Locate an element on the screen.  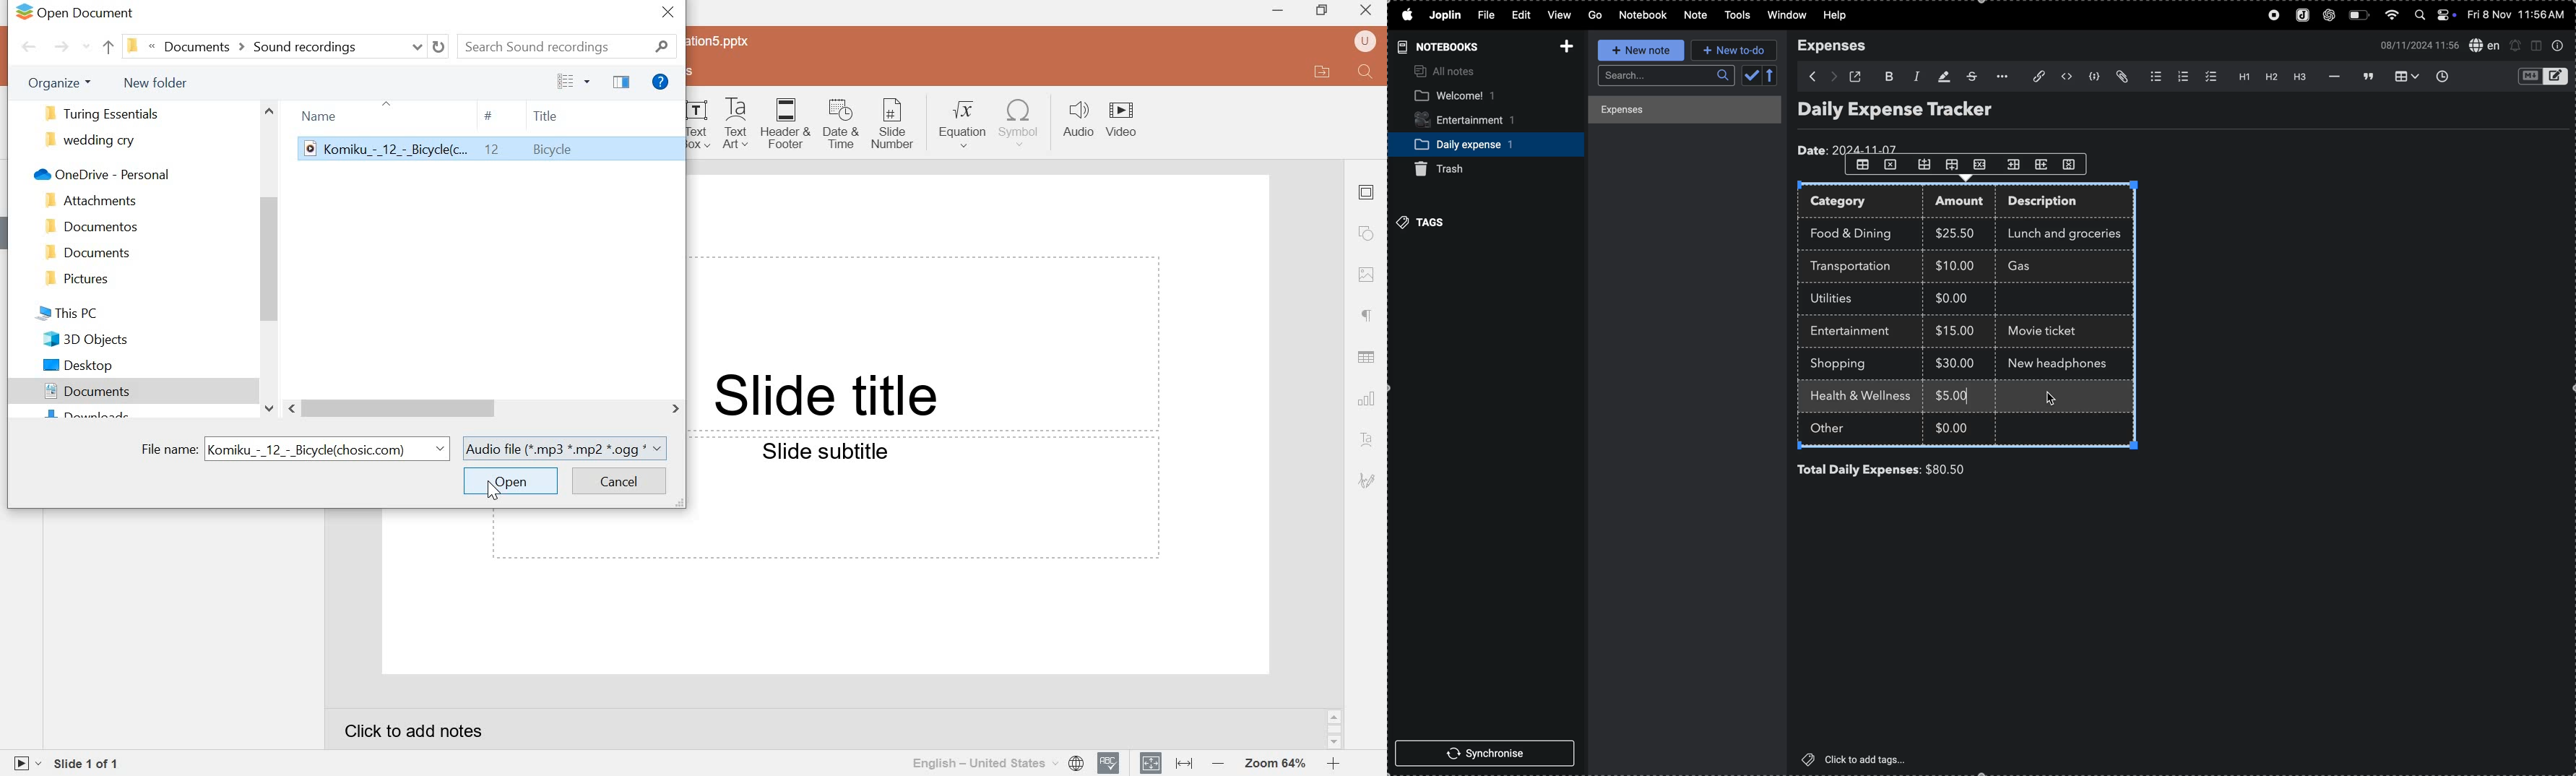
calendar is located at coordinates (1761, 76).